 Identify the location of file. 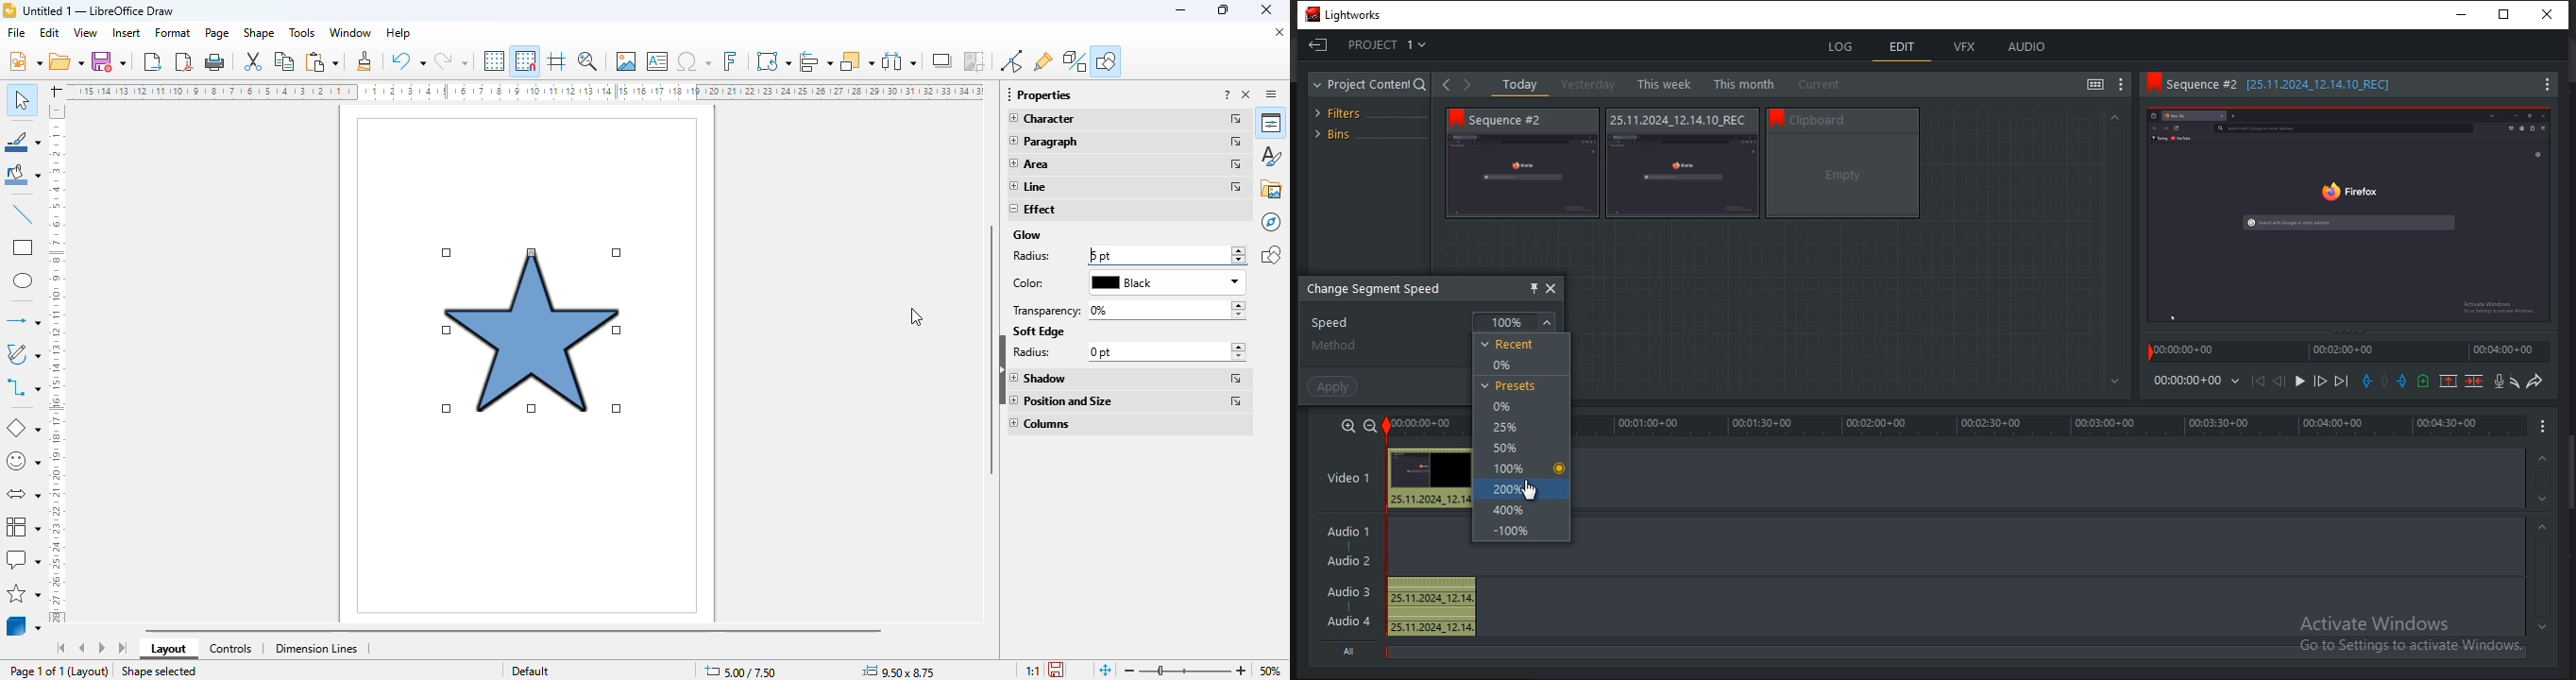
(17, 32).